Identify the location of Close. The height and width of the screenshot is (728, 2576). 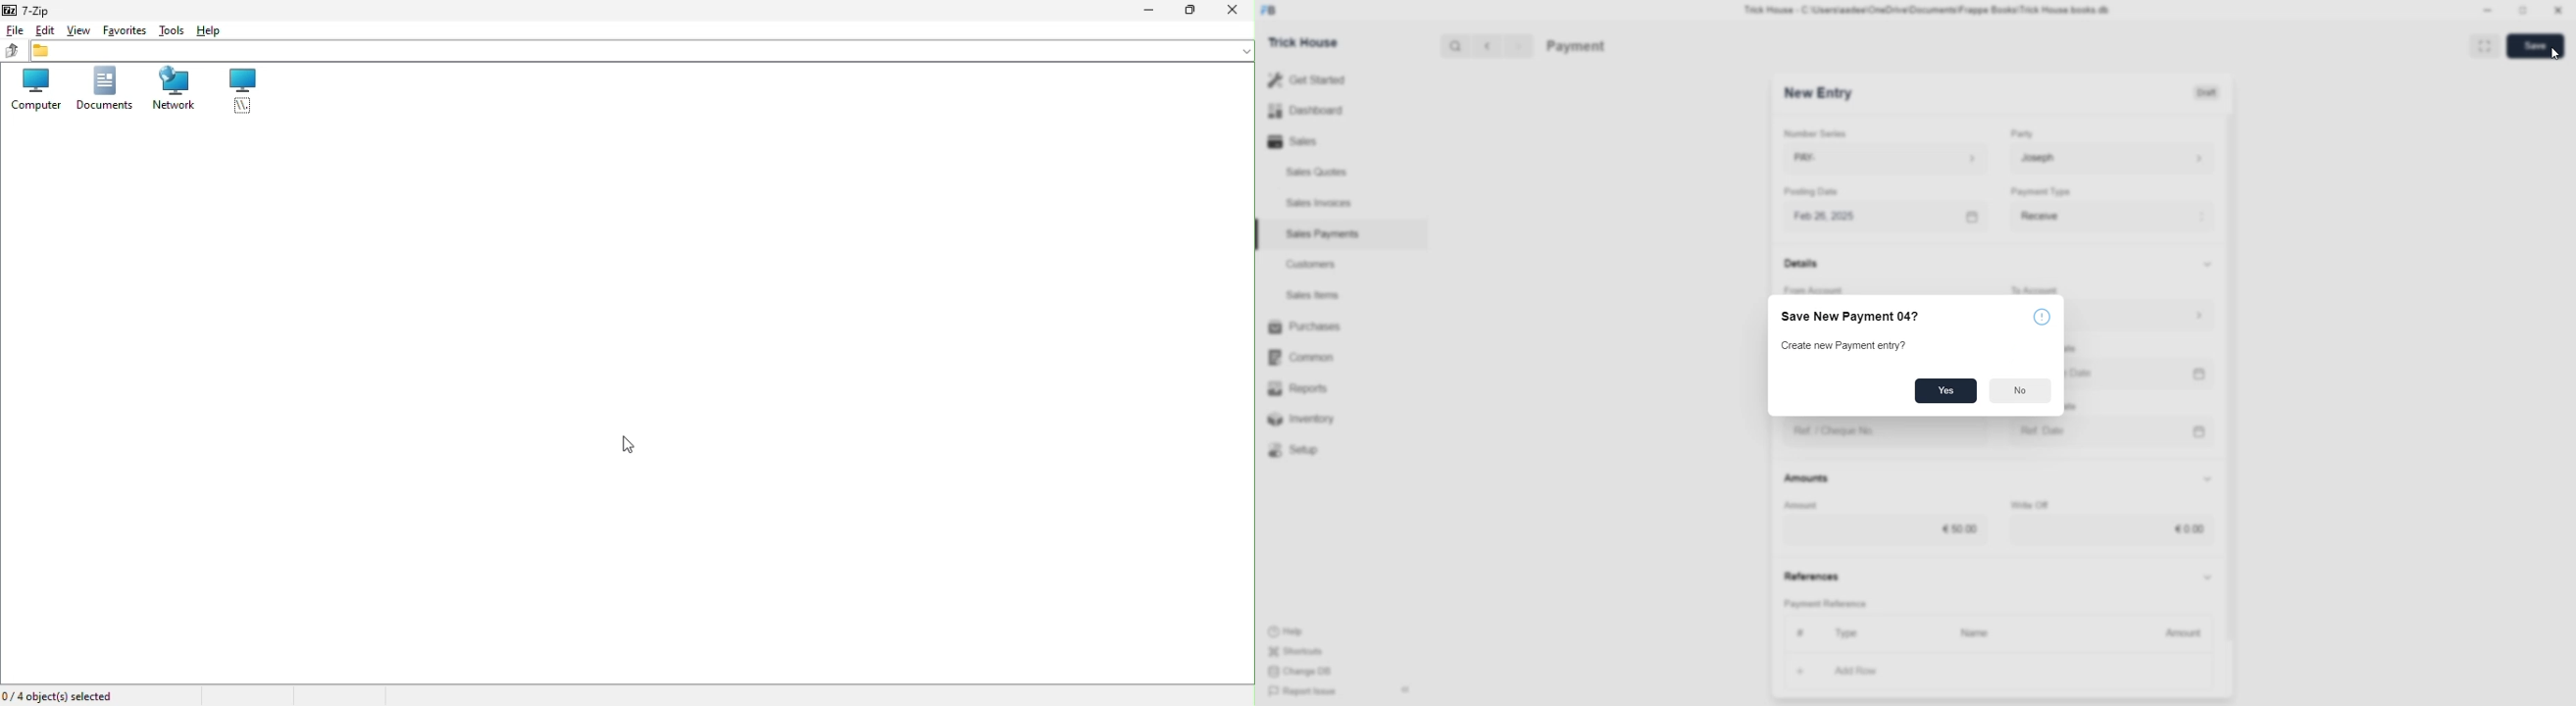
(1236, 13).